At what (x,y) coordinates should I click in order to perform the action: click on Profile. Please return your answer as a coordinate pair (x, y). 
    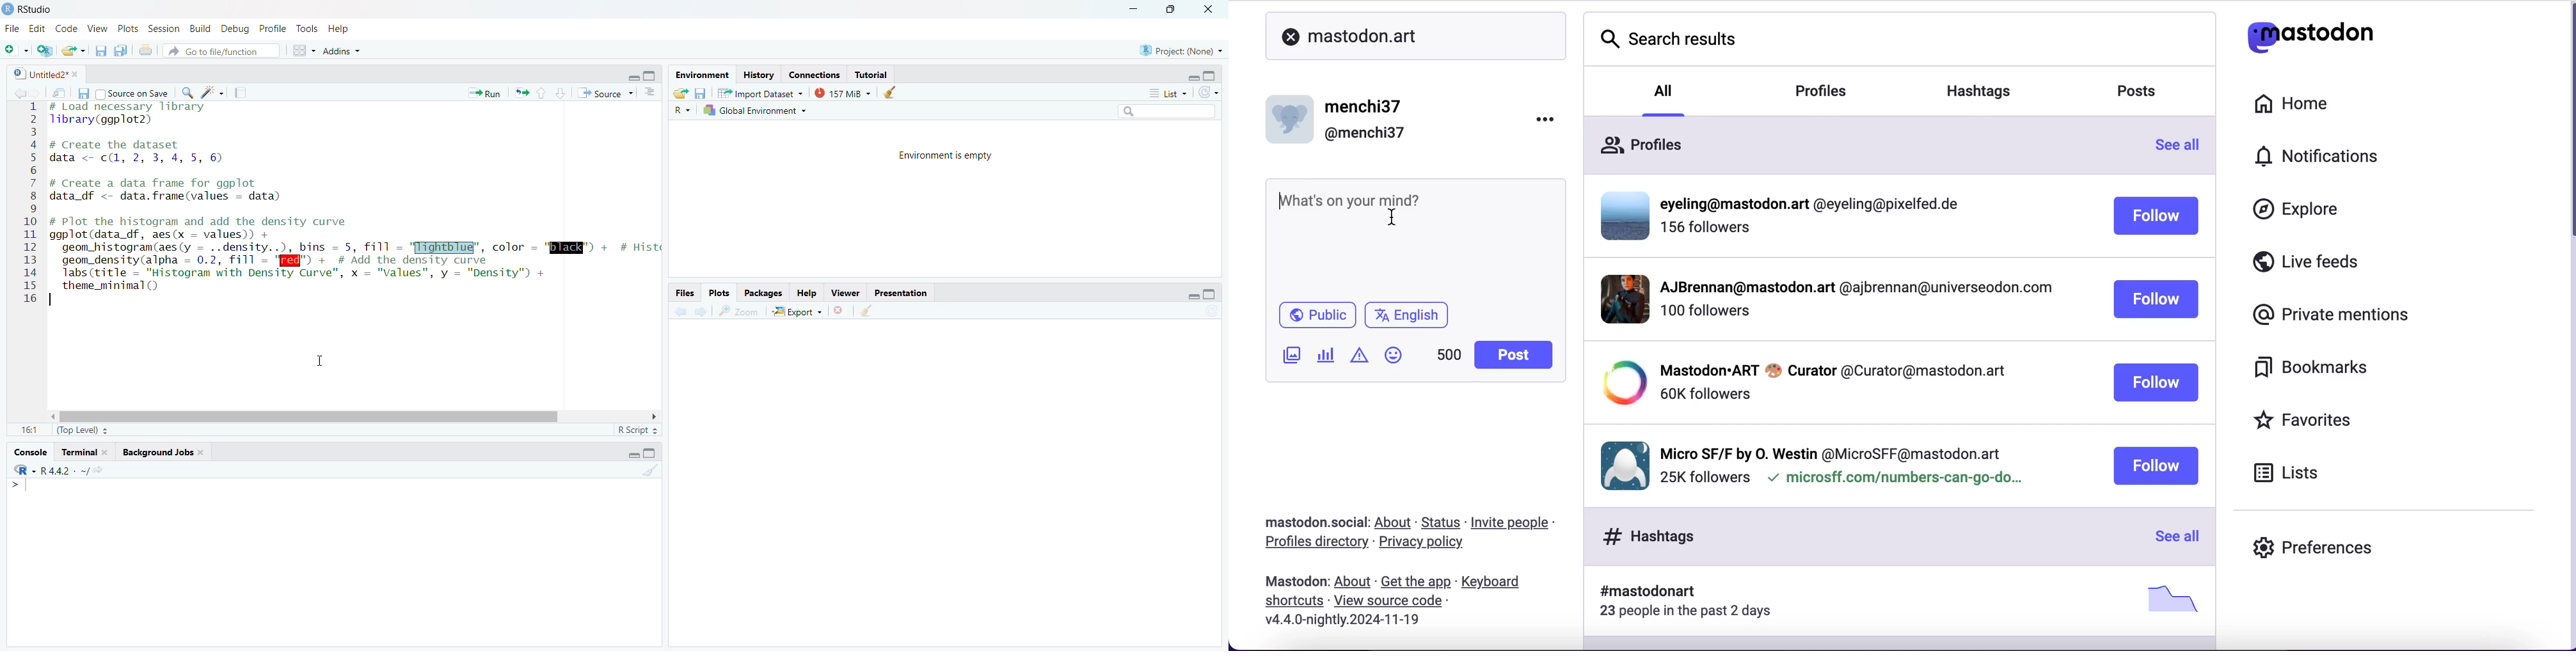
    Looking at the image, I should click on (271, 28).